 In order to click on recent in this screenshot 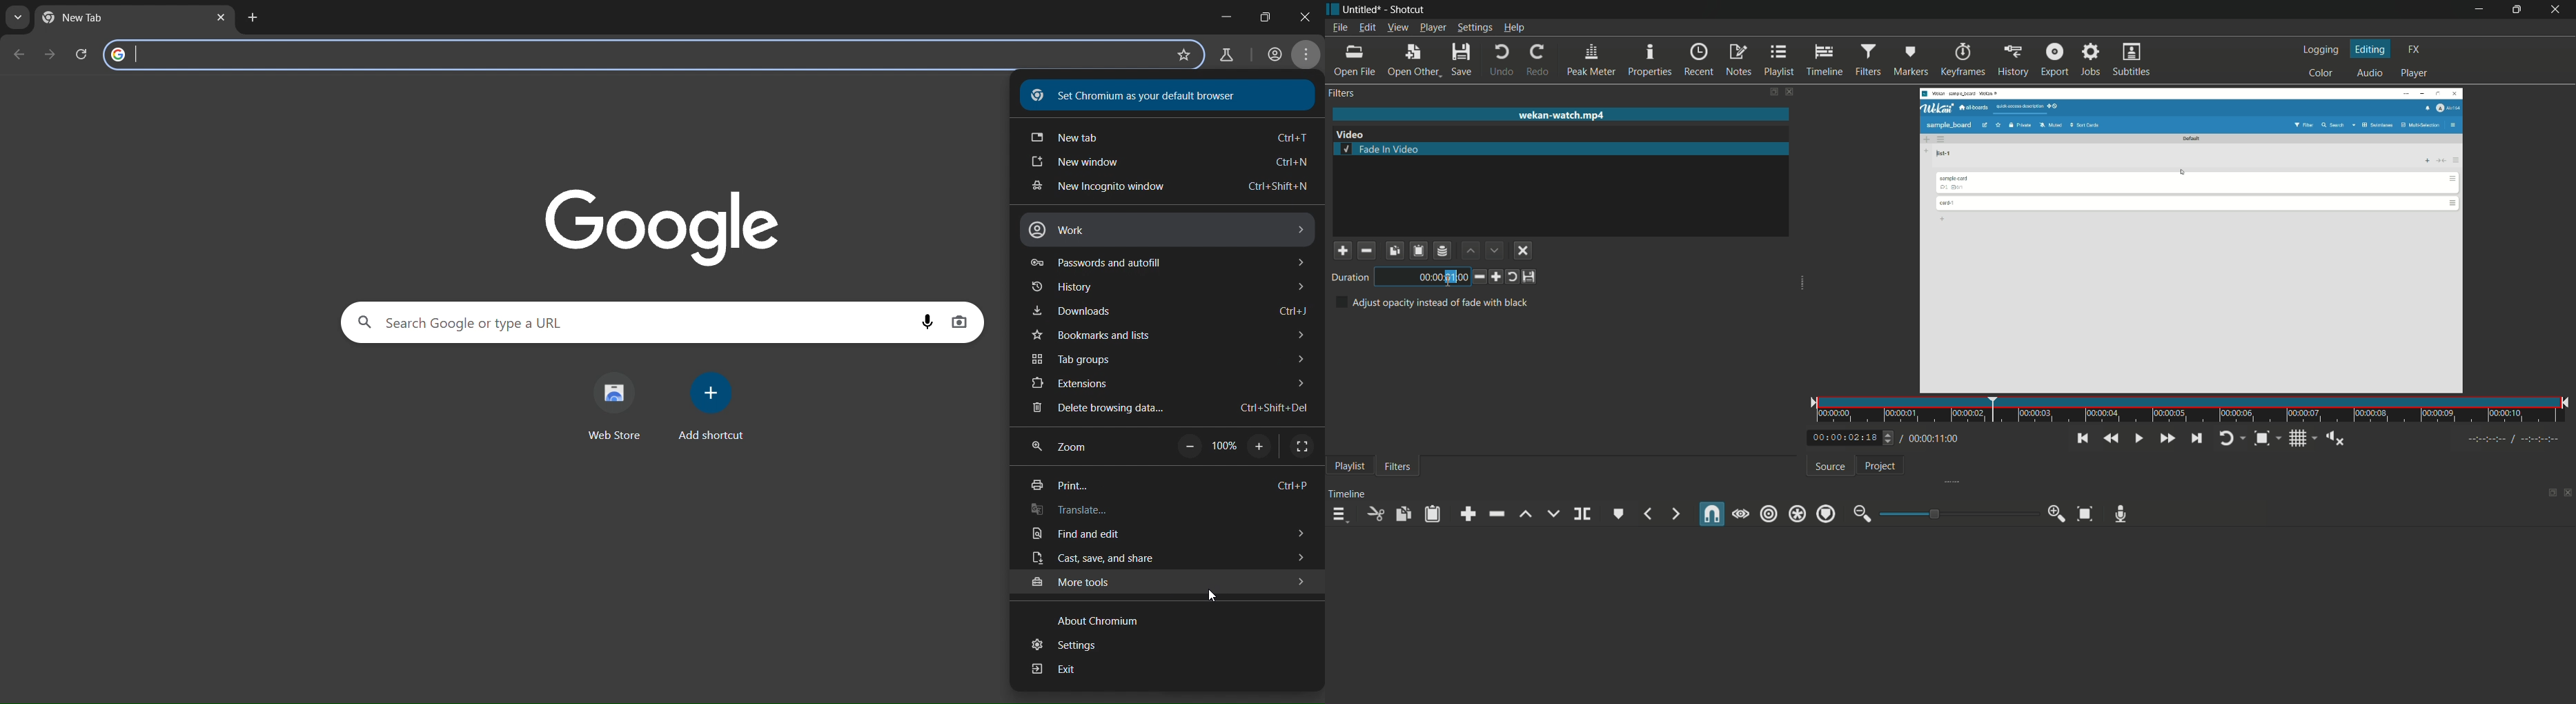, I will do `click(1698, 61)`.